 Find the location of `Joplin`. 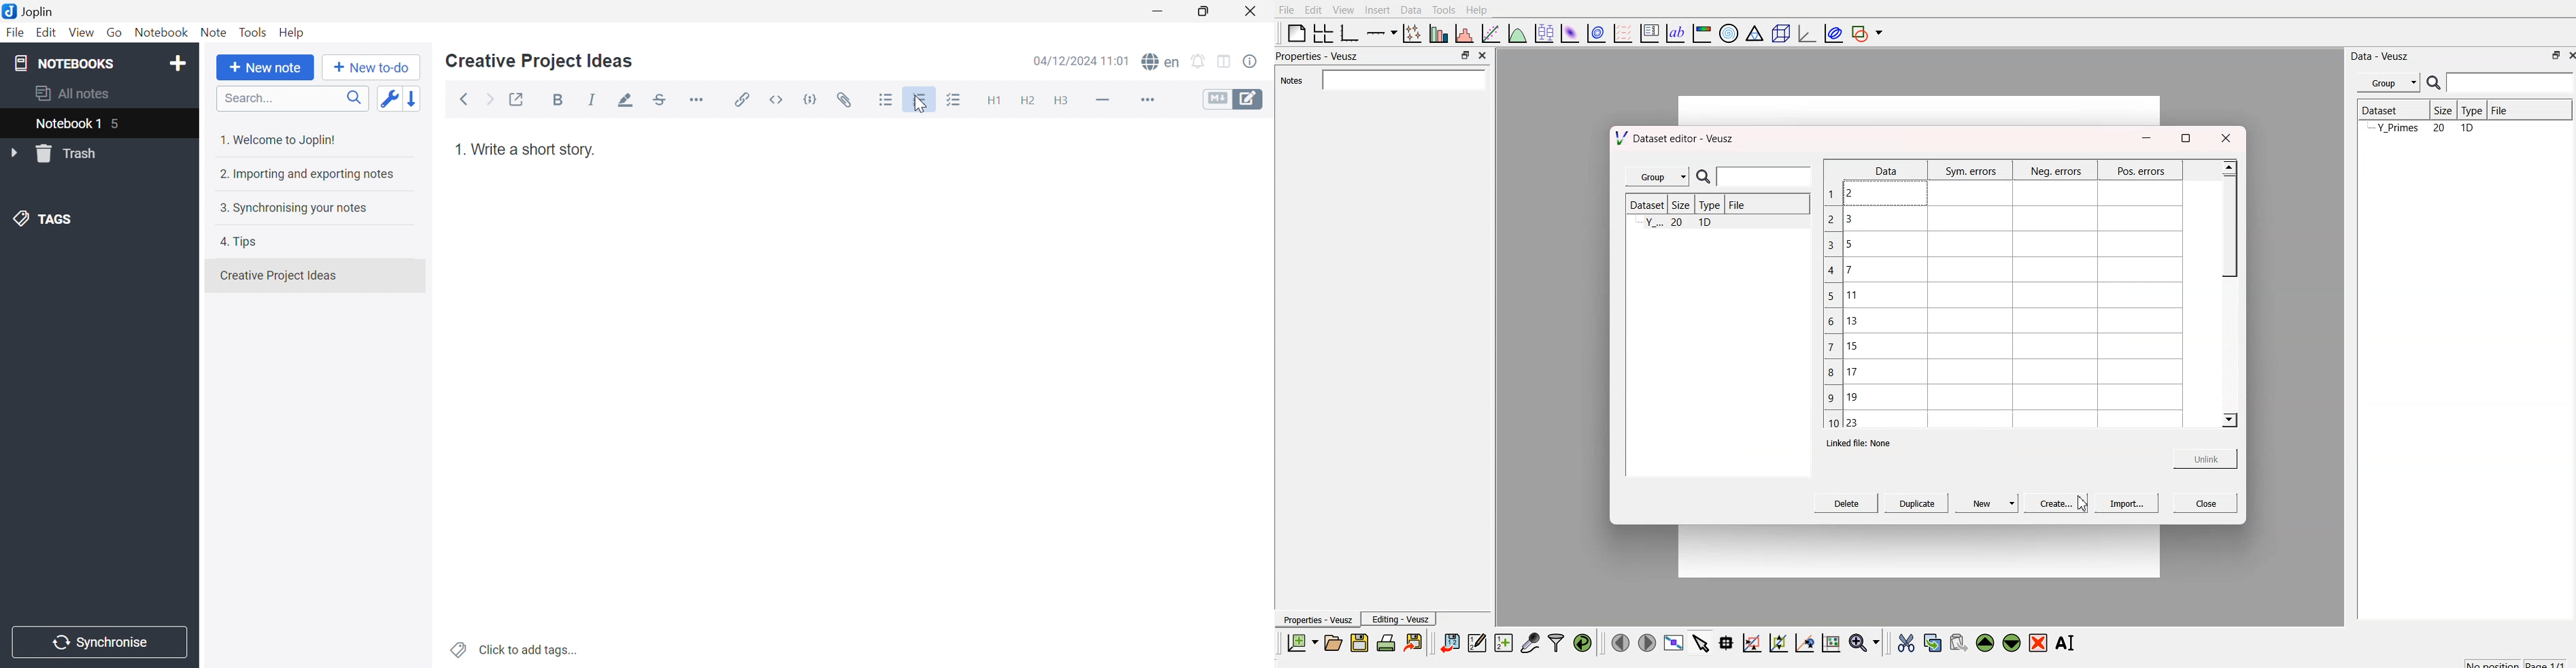

Joplin is located at coordinates (31, 10).